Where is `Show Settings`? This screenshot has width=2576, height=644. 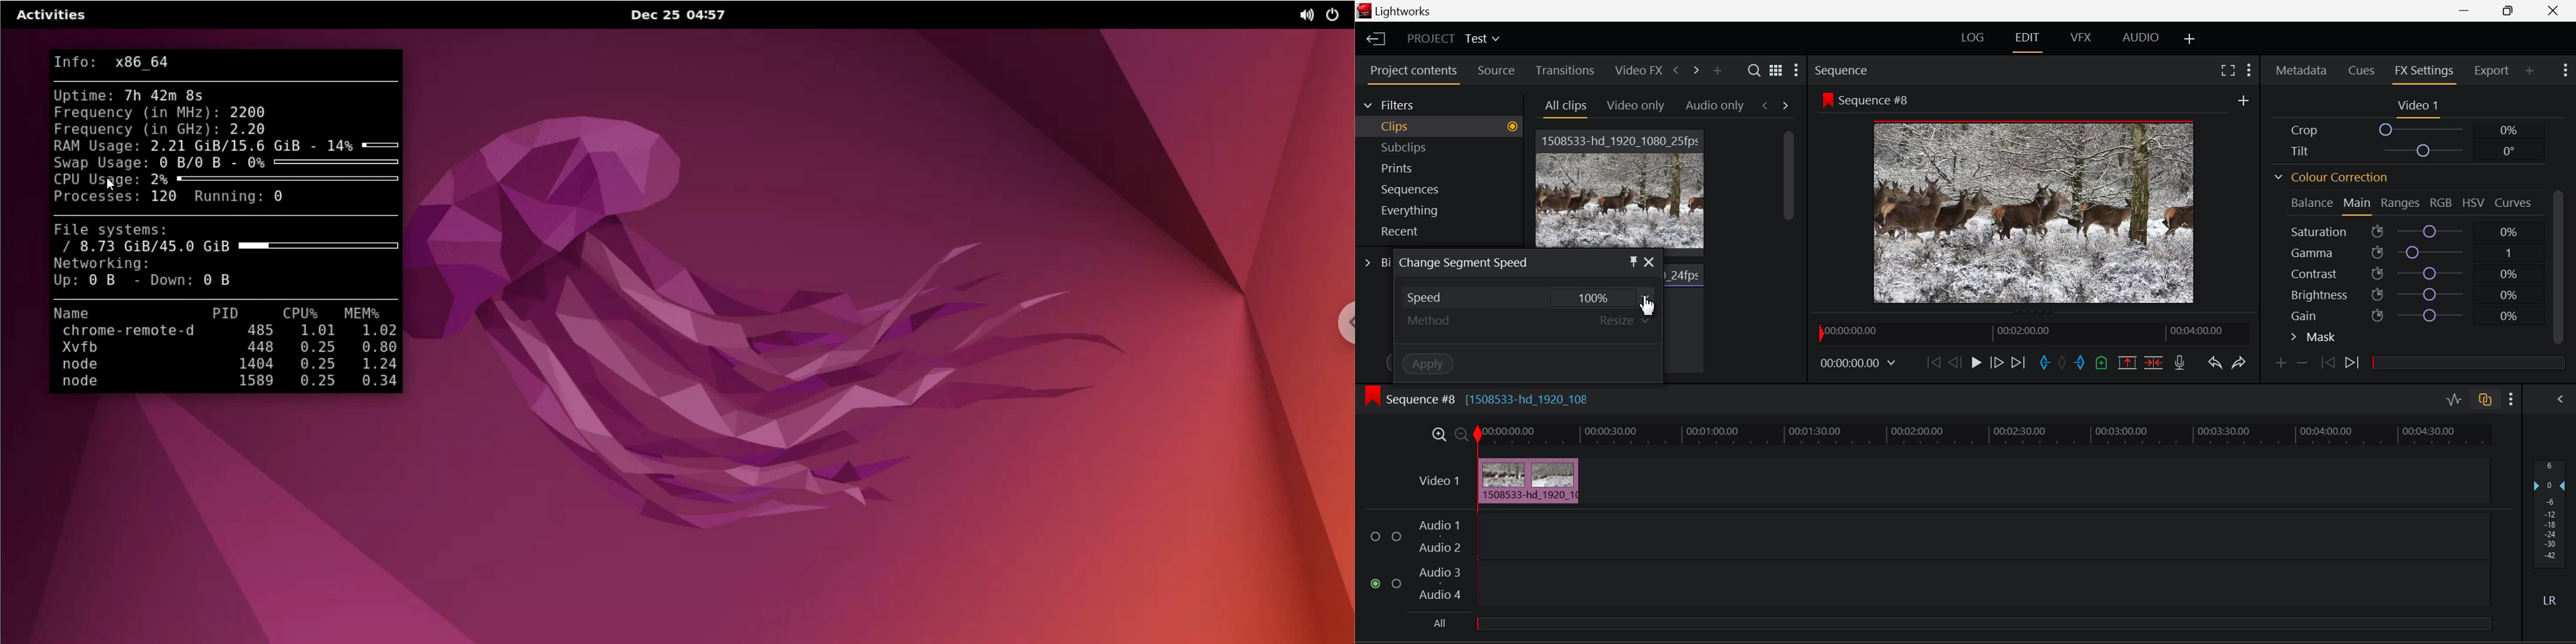 Show Settings is located at coordinates (2565, 73).